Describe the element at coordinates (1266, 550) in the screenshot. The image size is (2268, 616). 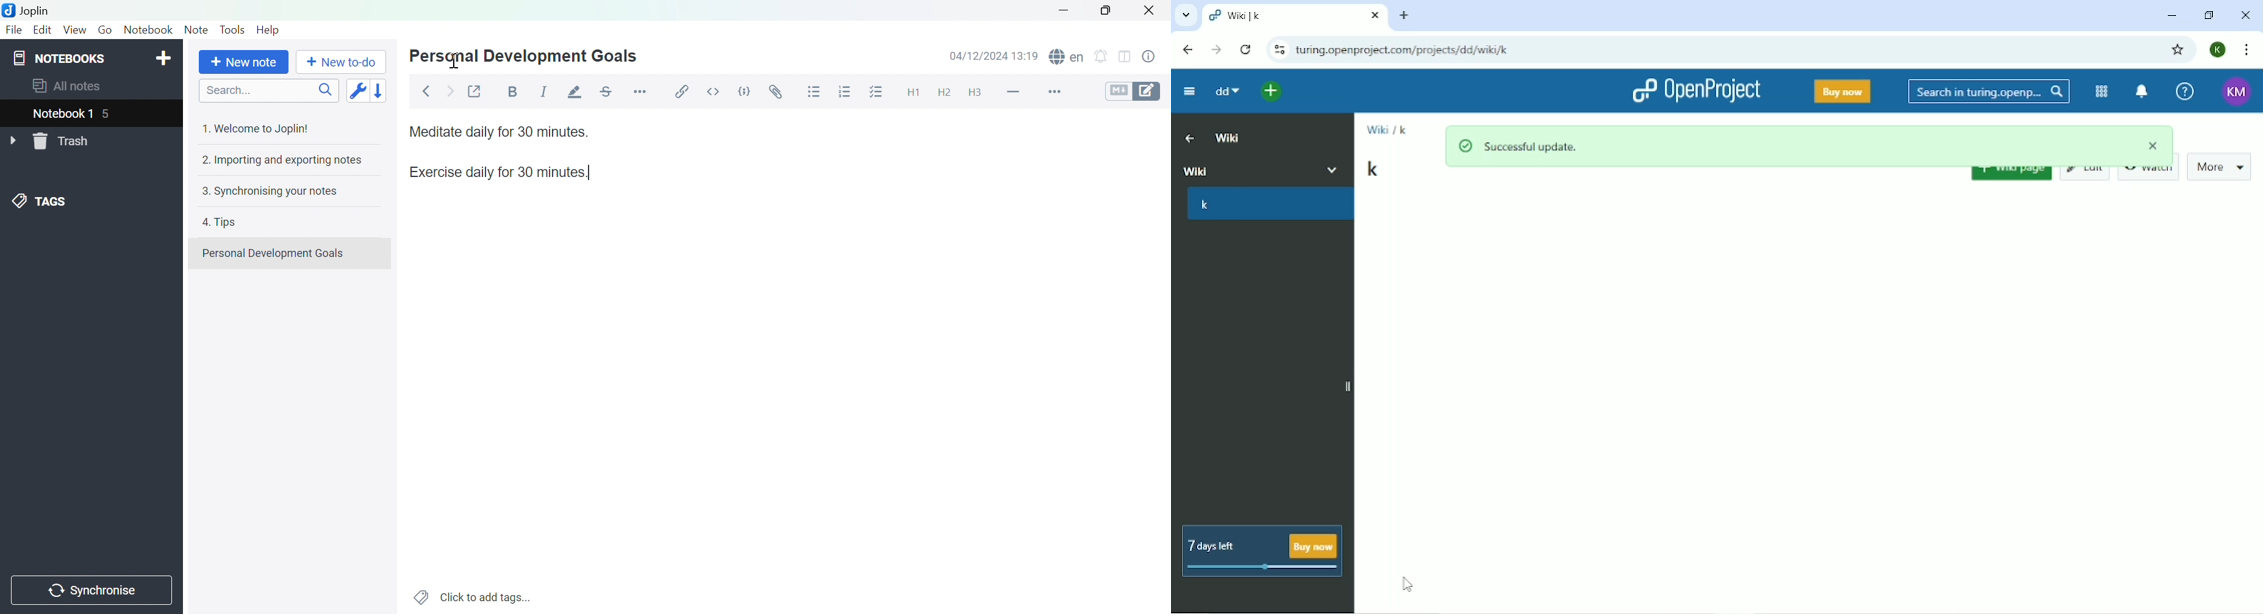
I see `7 days left ` at that location.